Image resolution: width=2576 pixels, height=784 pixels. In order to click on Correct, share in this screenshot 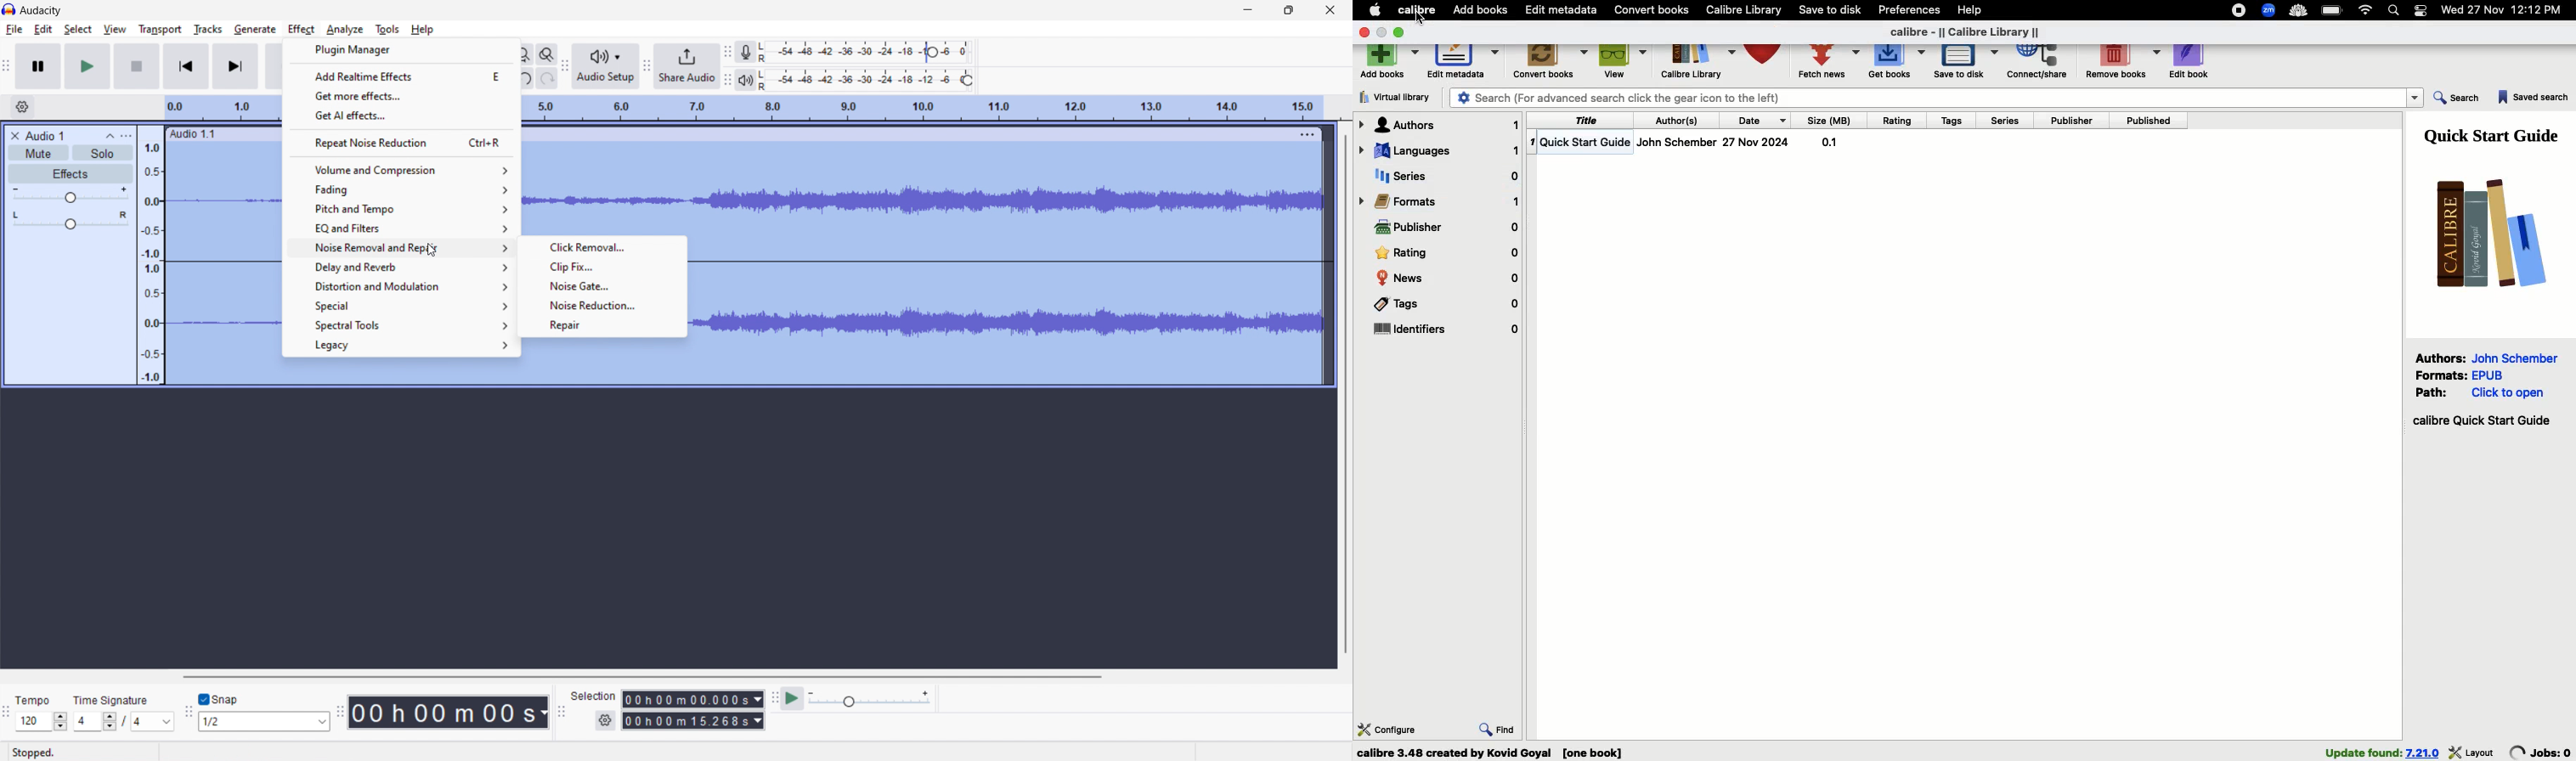, I will do `click(2041, 64)`.